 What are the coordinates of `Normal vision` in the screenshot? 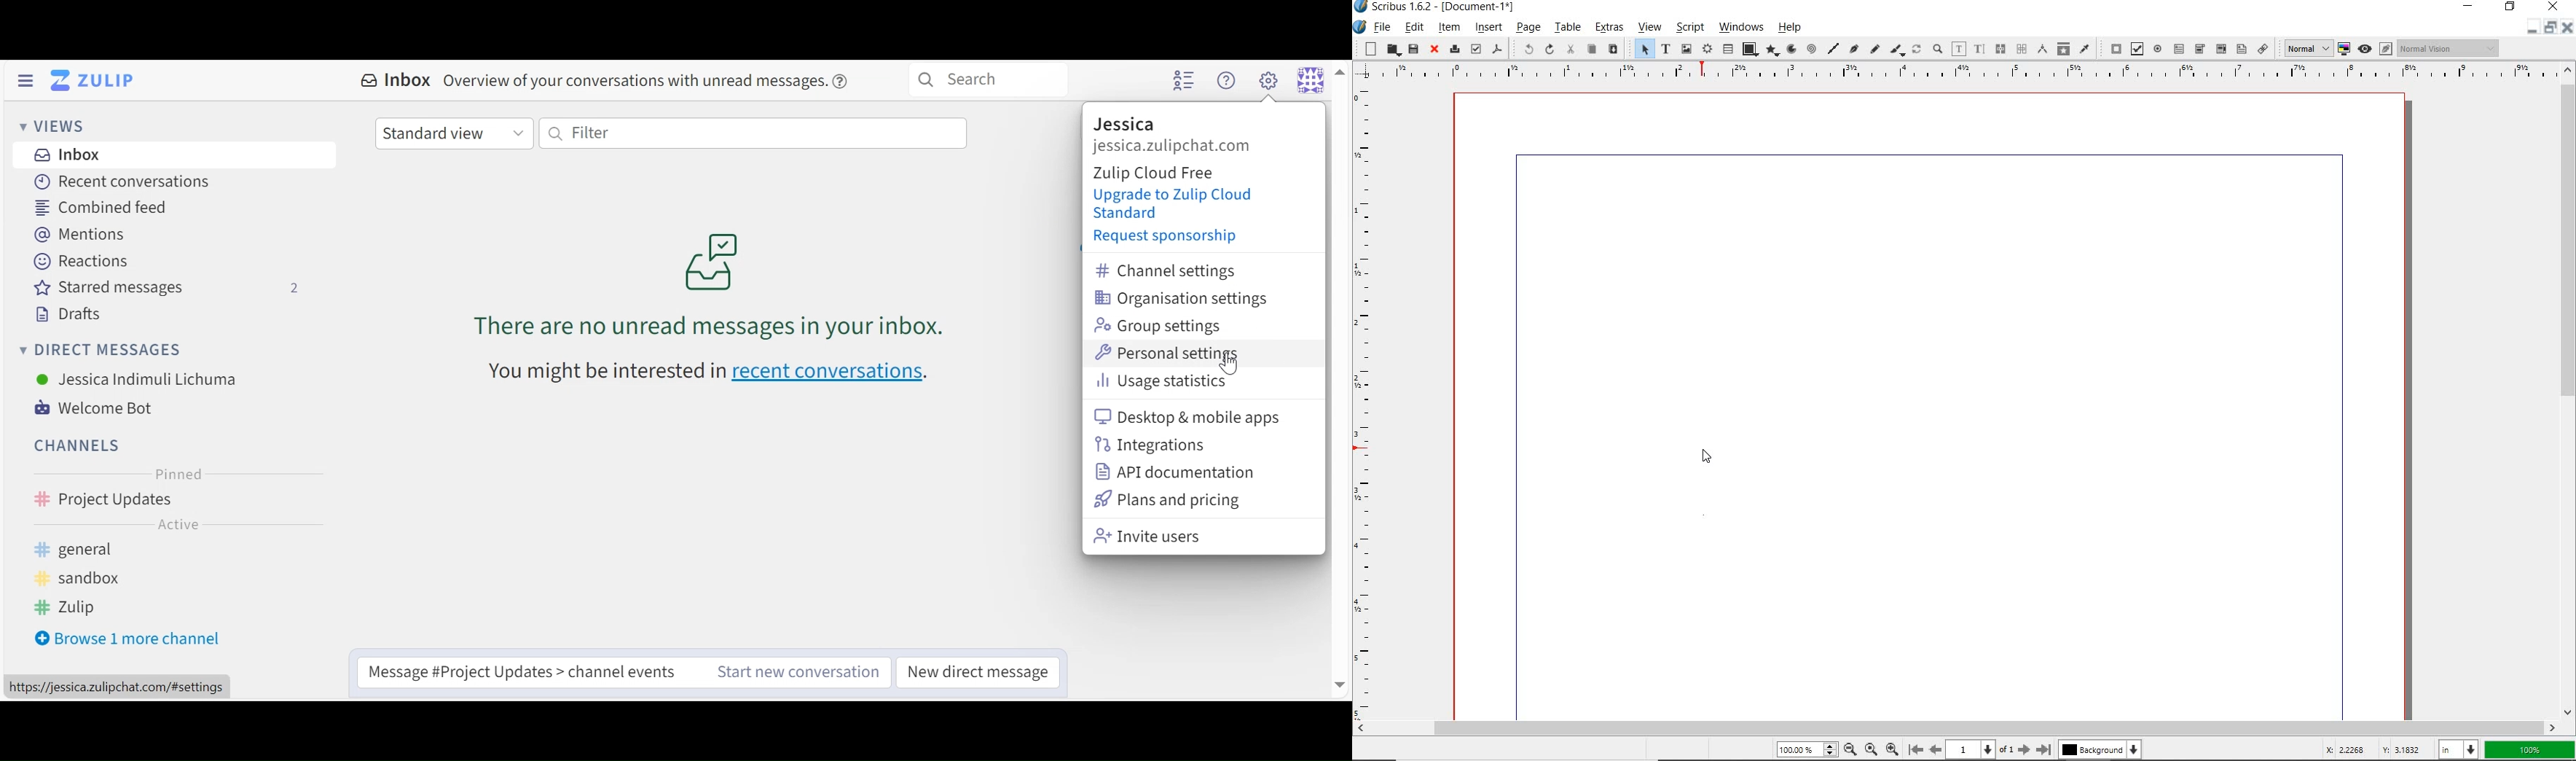 It's located at (2449, 49).